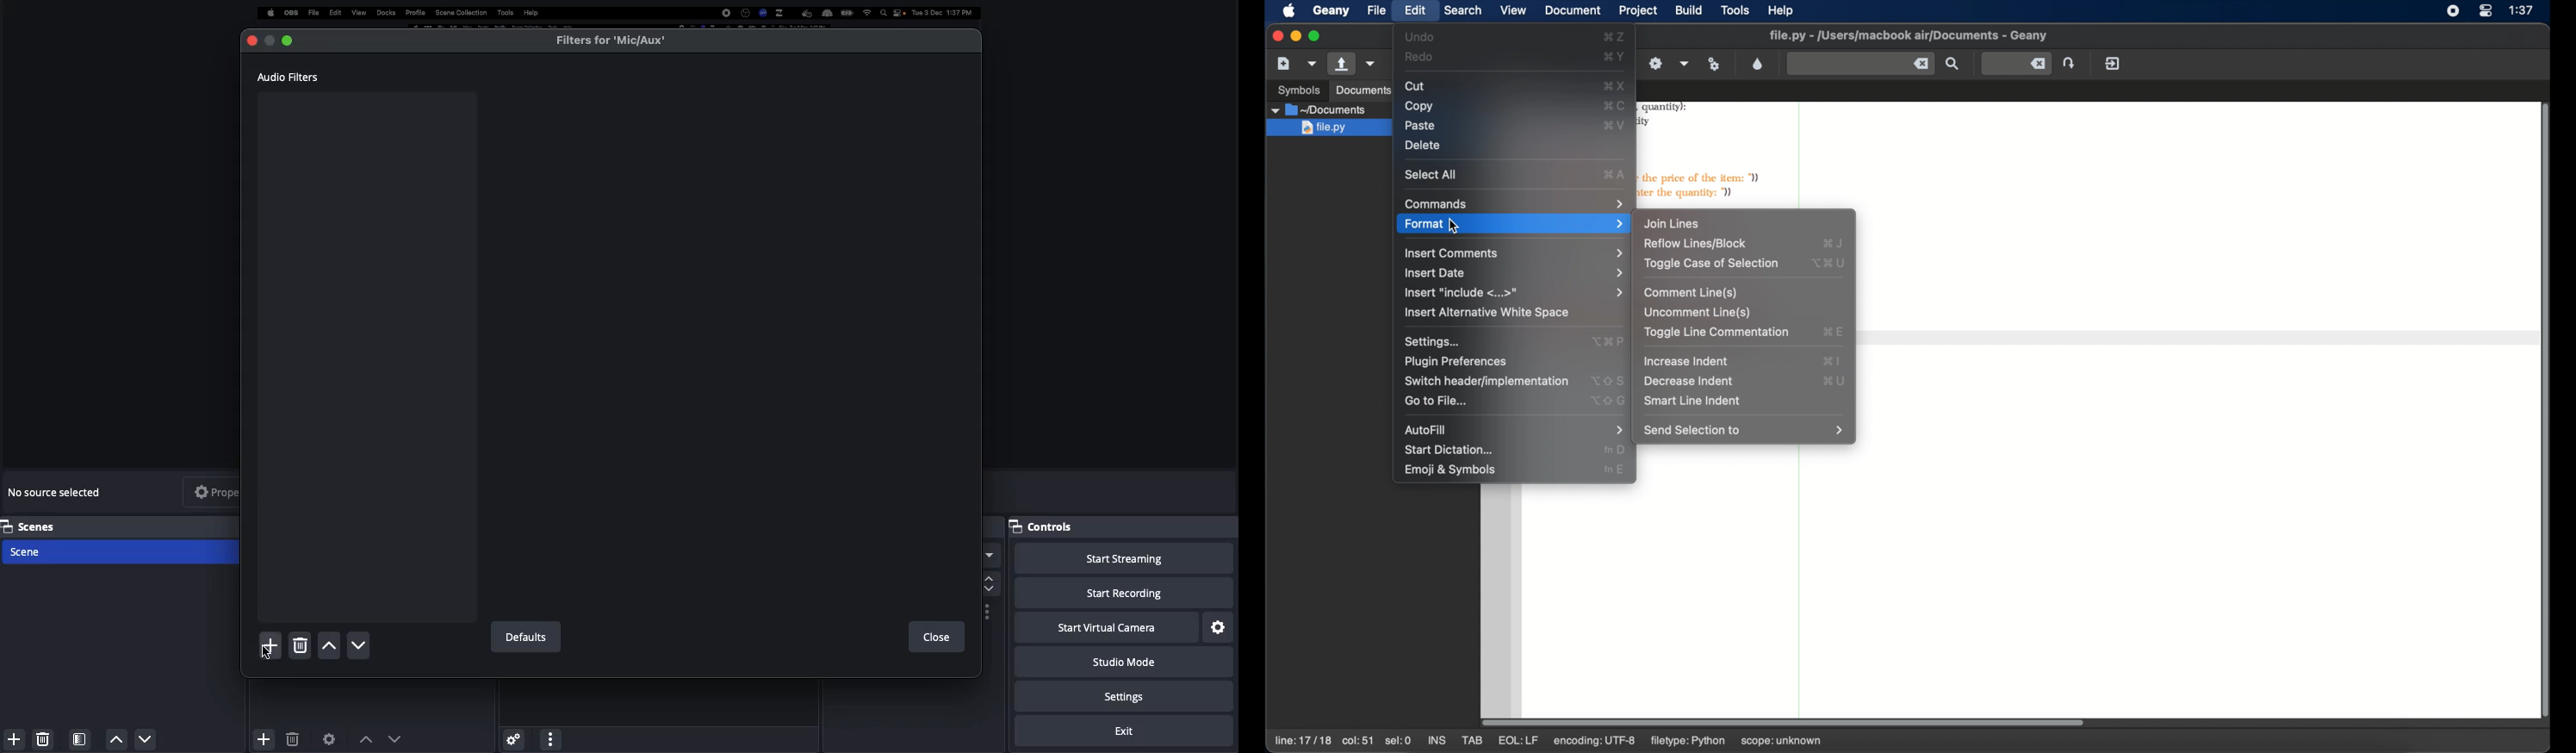 This screenshot has width=2576, height=756. Describe the element at coordinates (1459, 227) in the screenshot. I see `cursor` at that location.